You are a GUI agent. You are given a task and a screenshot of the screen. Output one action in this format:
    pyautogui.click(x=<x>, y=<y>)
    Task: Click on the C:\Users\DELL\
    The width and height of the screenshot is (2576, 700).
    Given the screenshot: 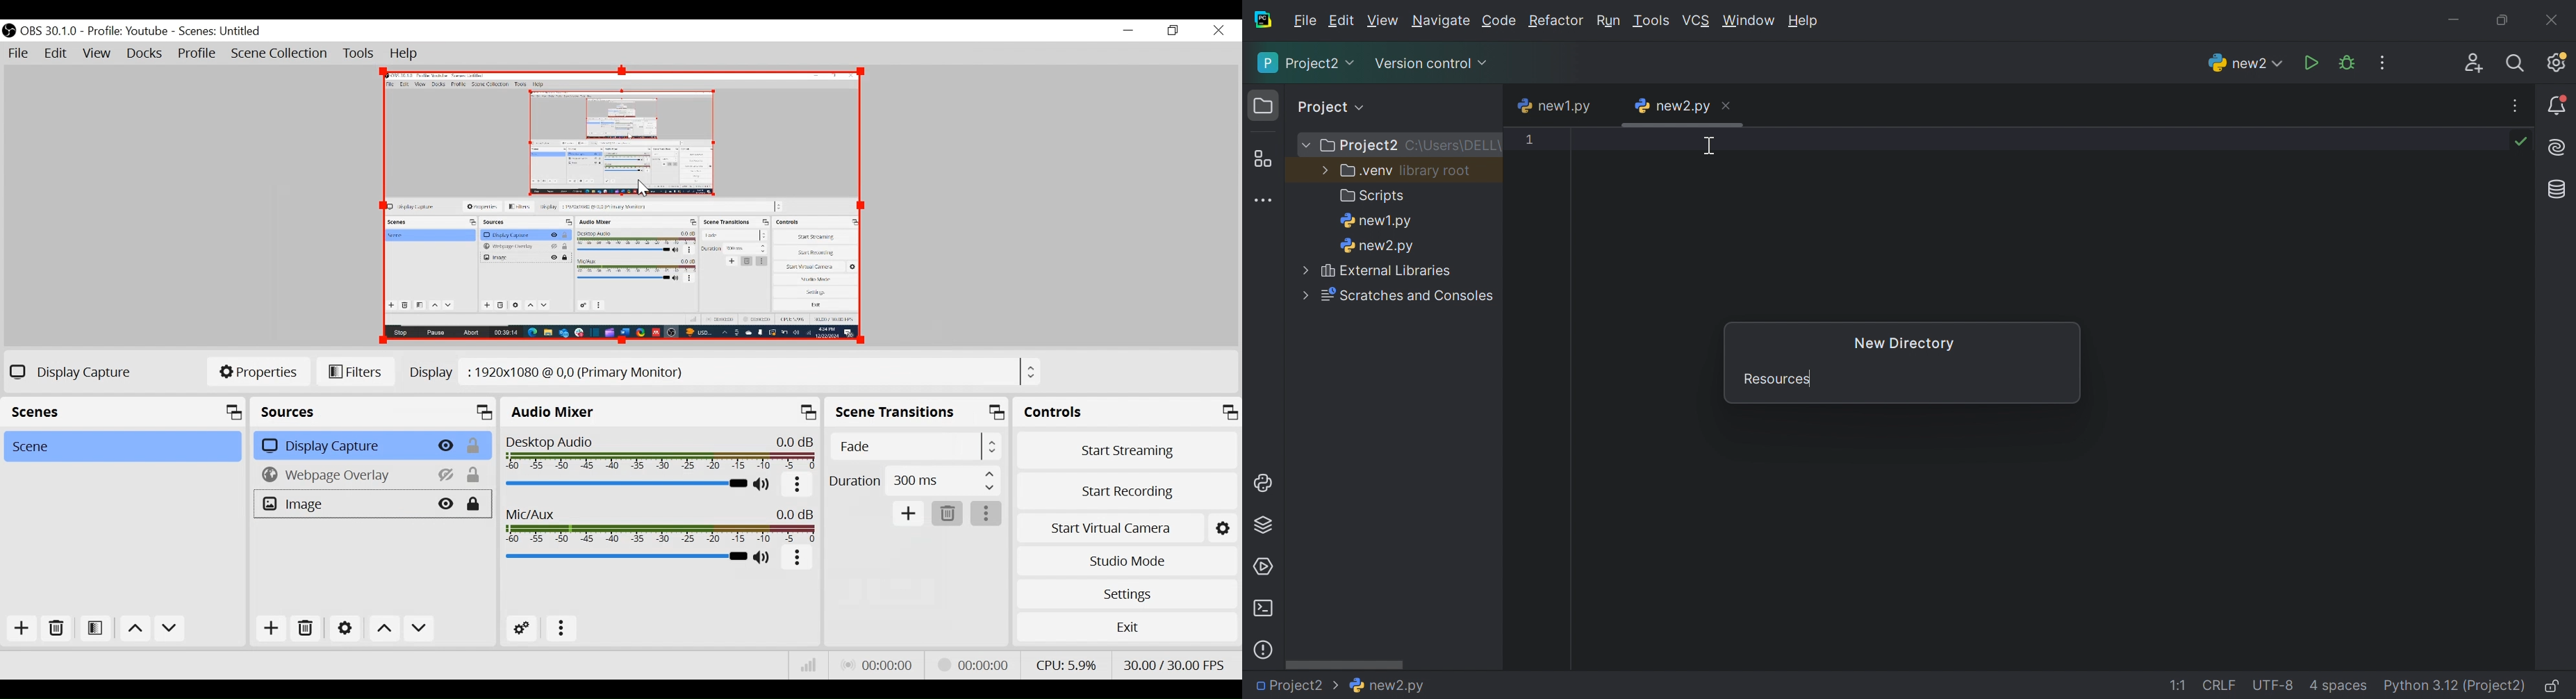 What is the action you would take?
    pyautogui.click(x=1455, y=146)
    